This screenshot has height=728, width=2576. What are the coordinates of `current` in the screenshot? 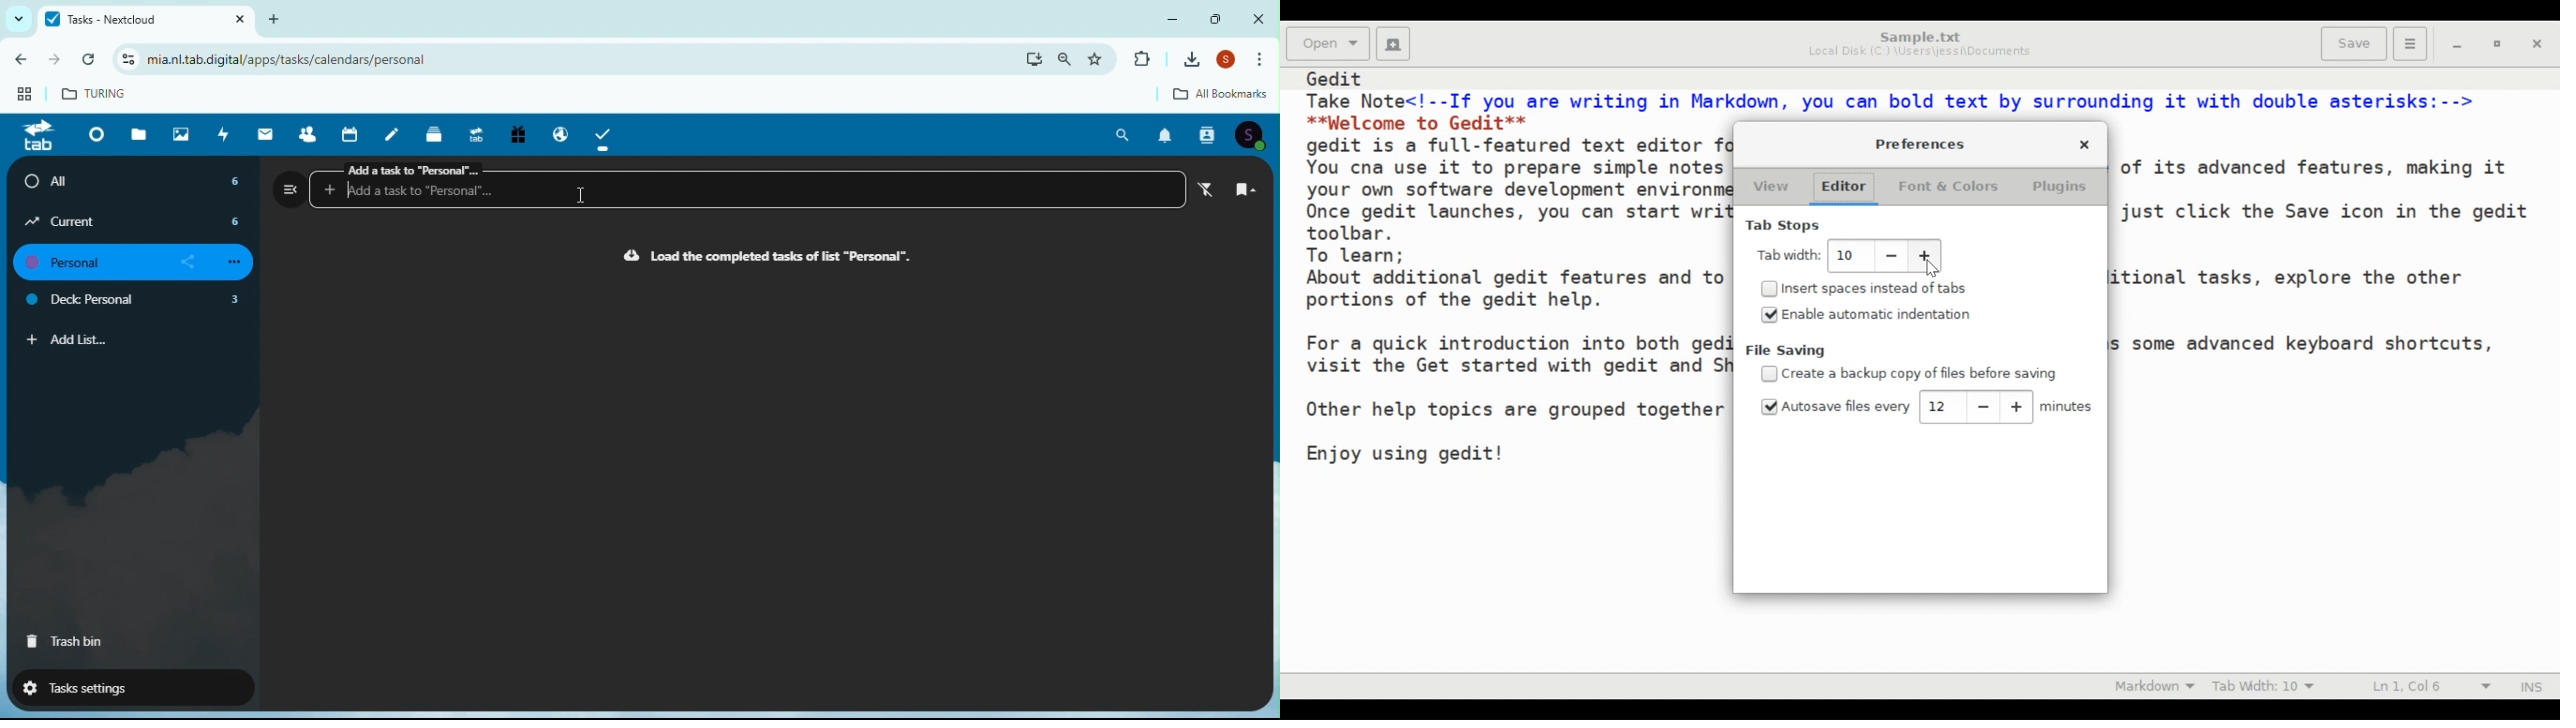 It's located at (134, 221).